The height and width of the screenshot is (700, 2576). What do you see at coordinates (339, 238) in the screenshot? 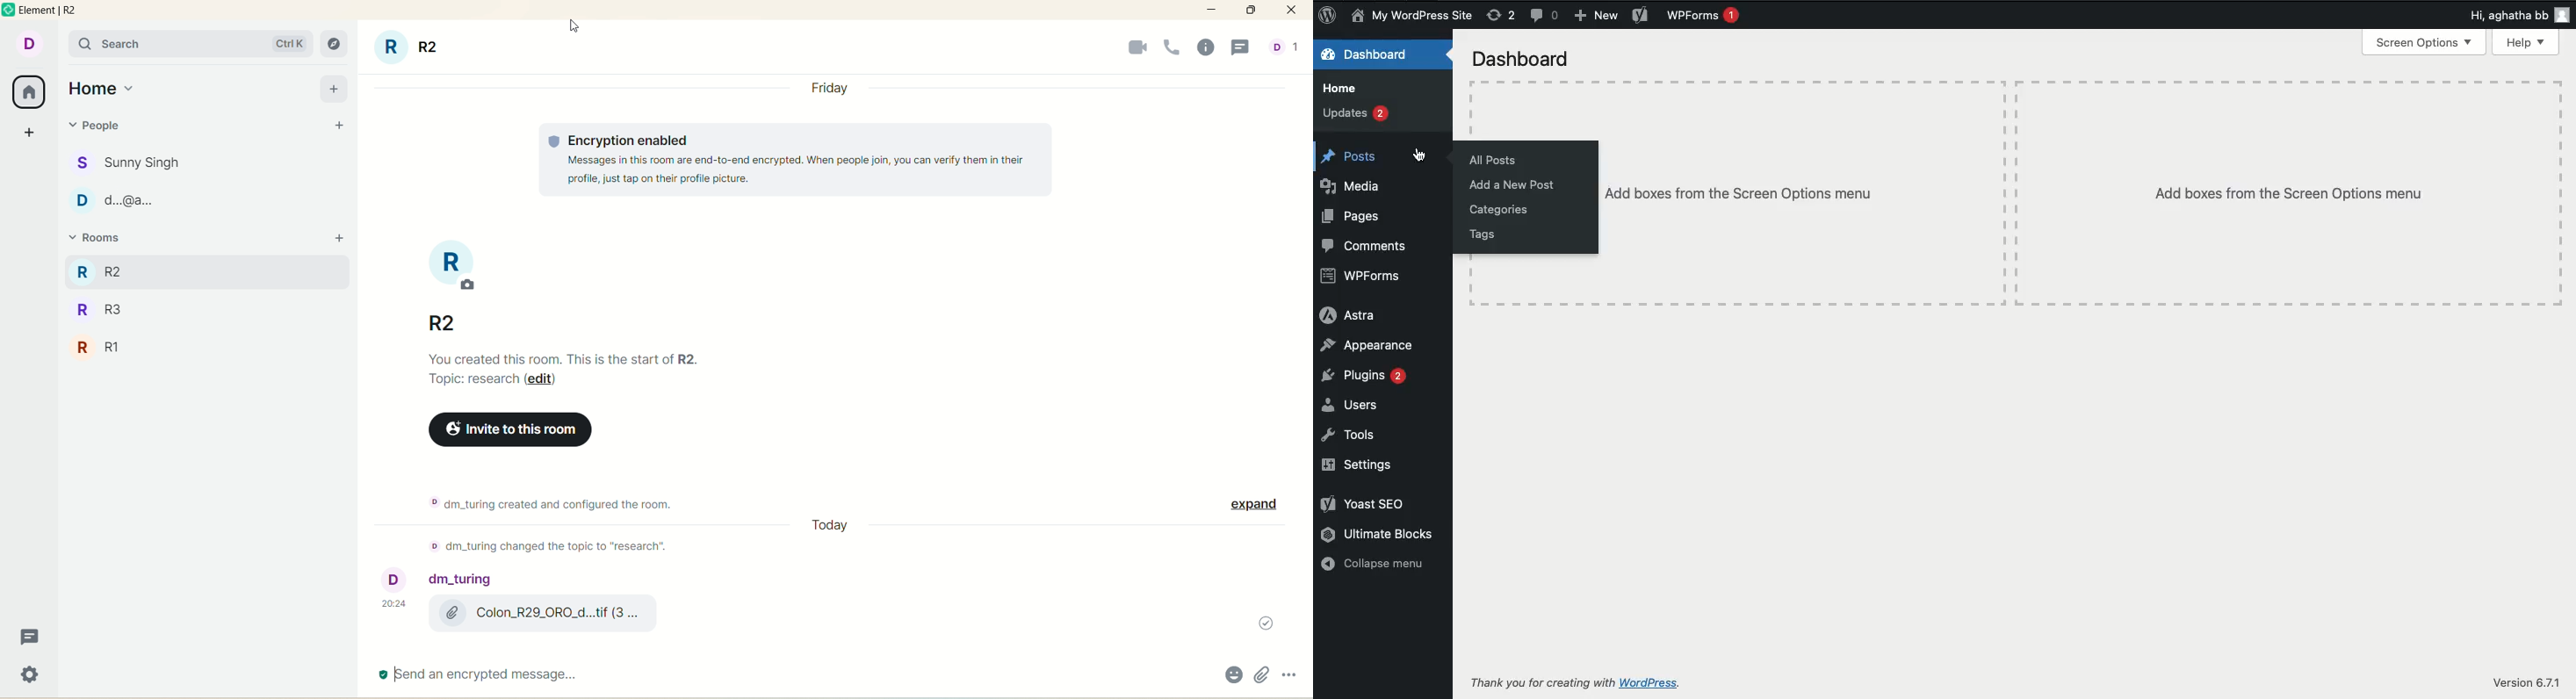
I see `add` at bounding box center [339, 238].